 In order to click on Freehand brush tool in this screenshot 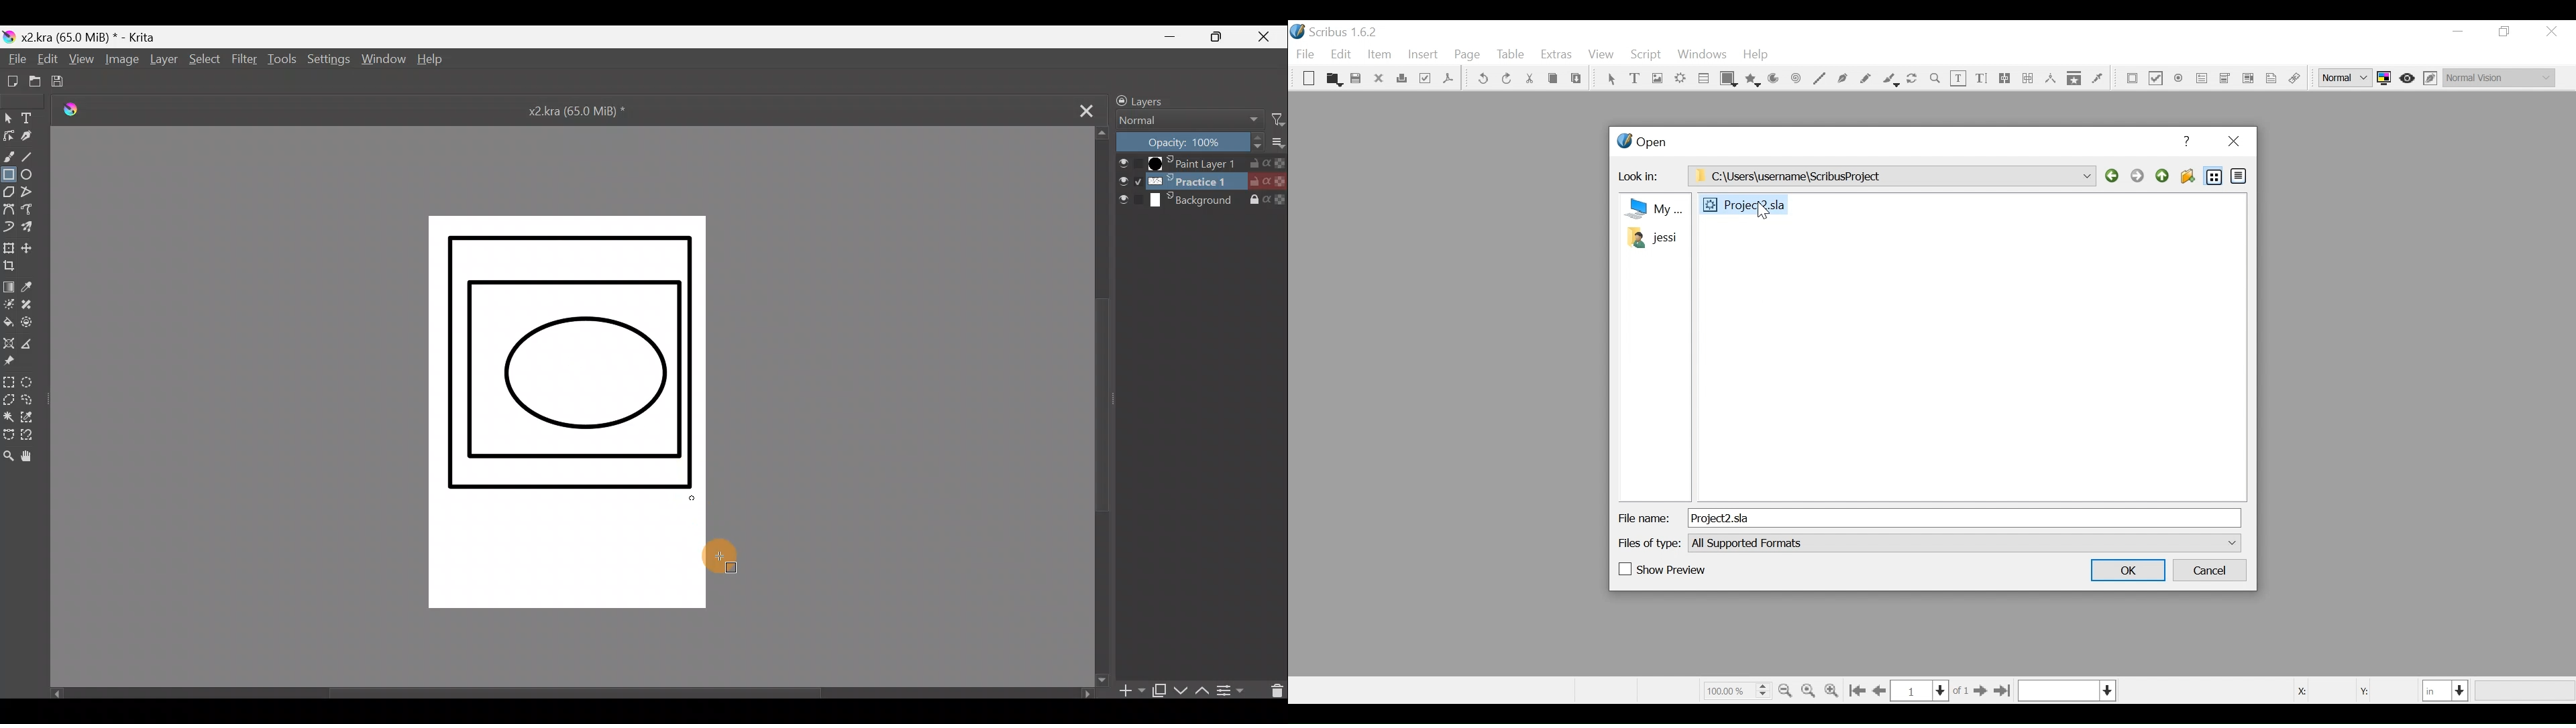, I will do `click(8, 158)`.